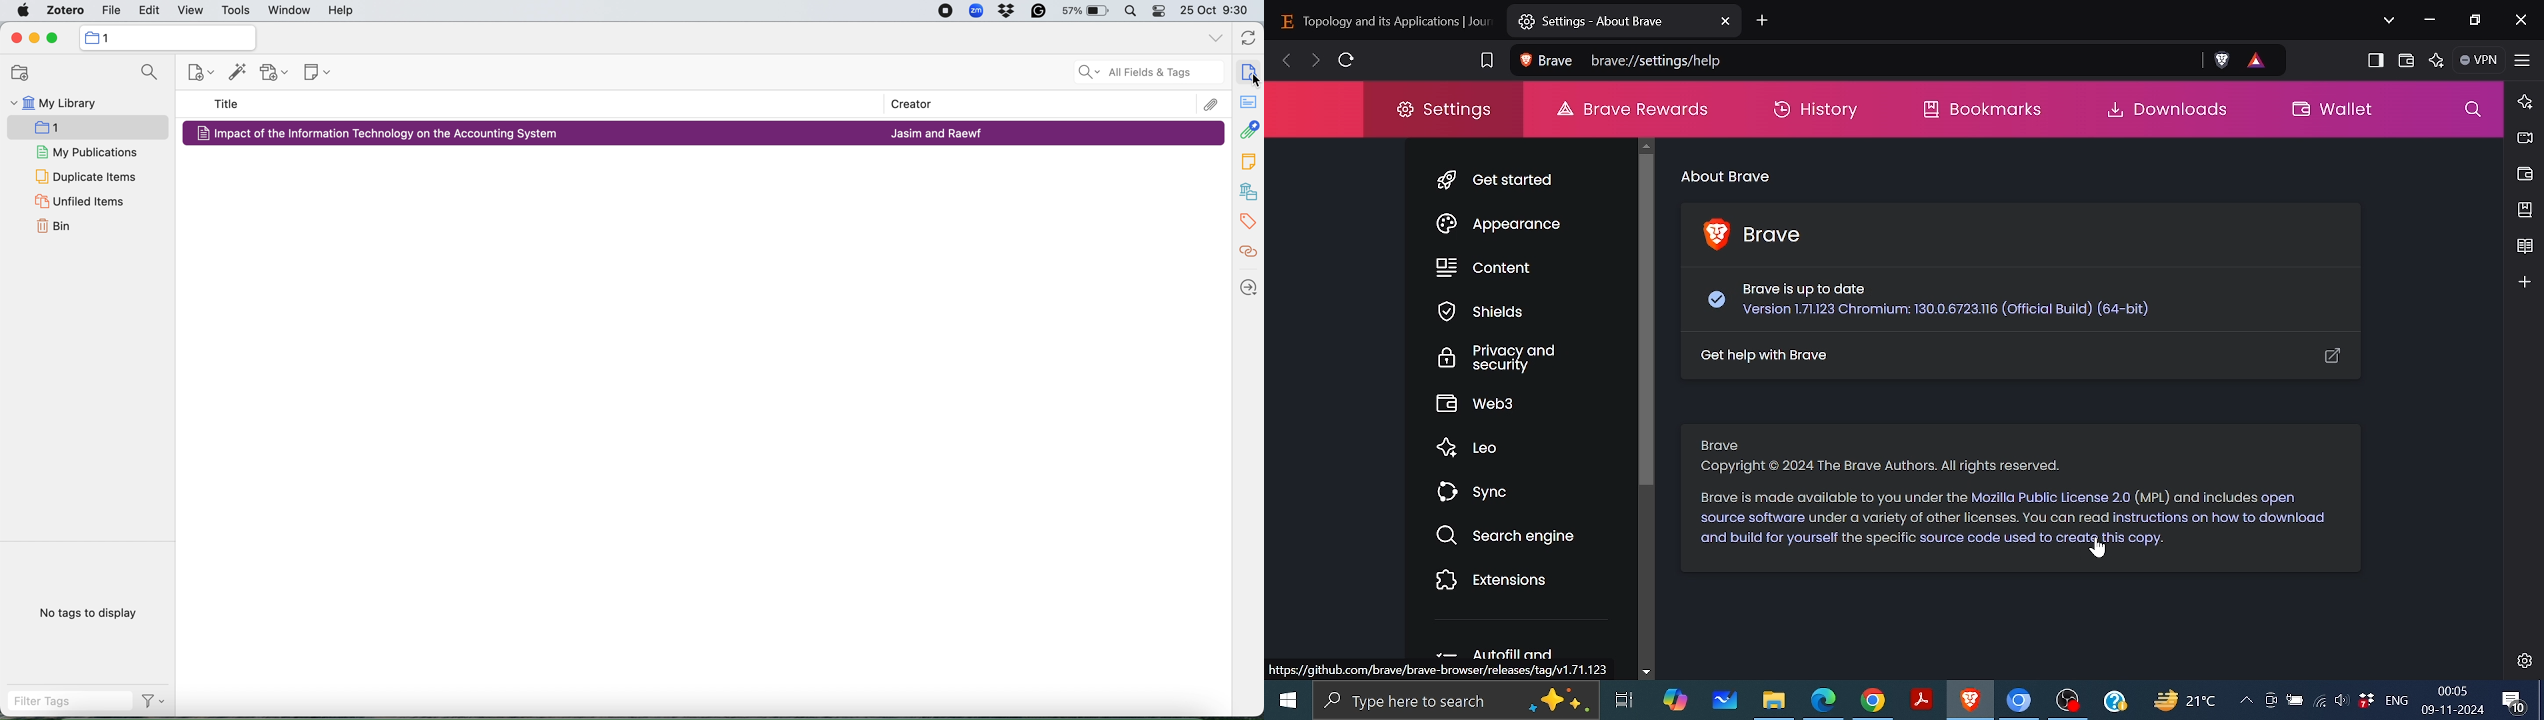 The width and height of the screenshot is (2548, 728). I want to click on Privacy and security, so click(1497, 358).